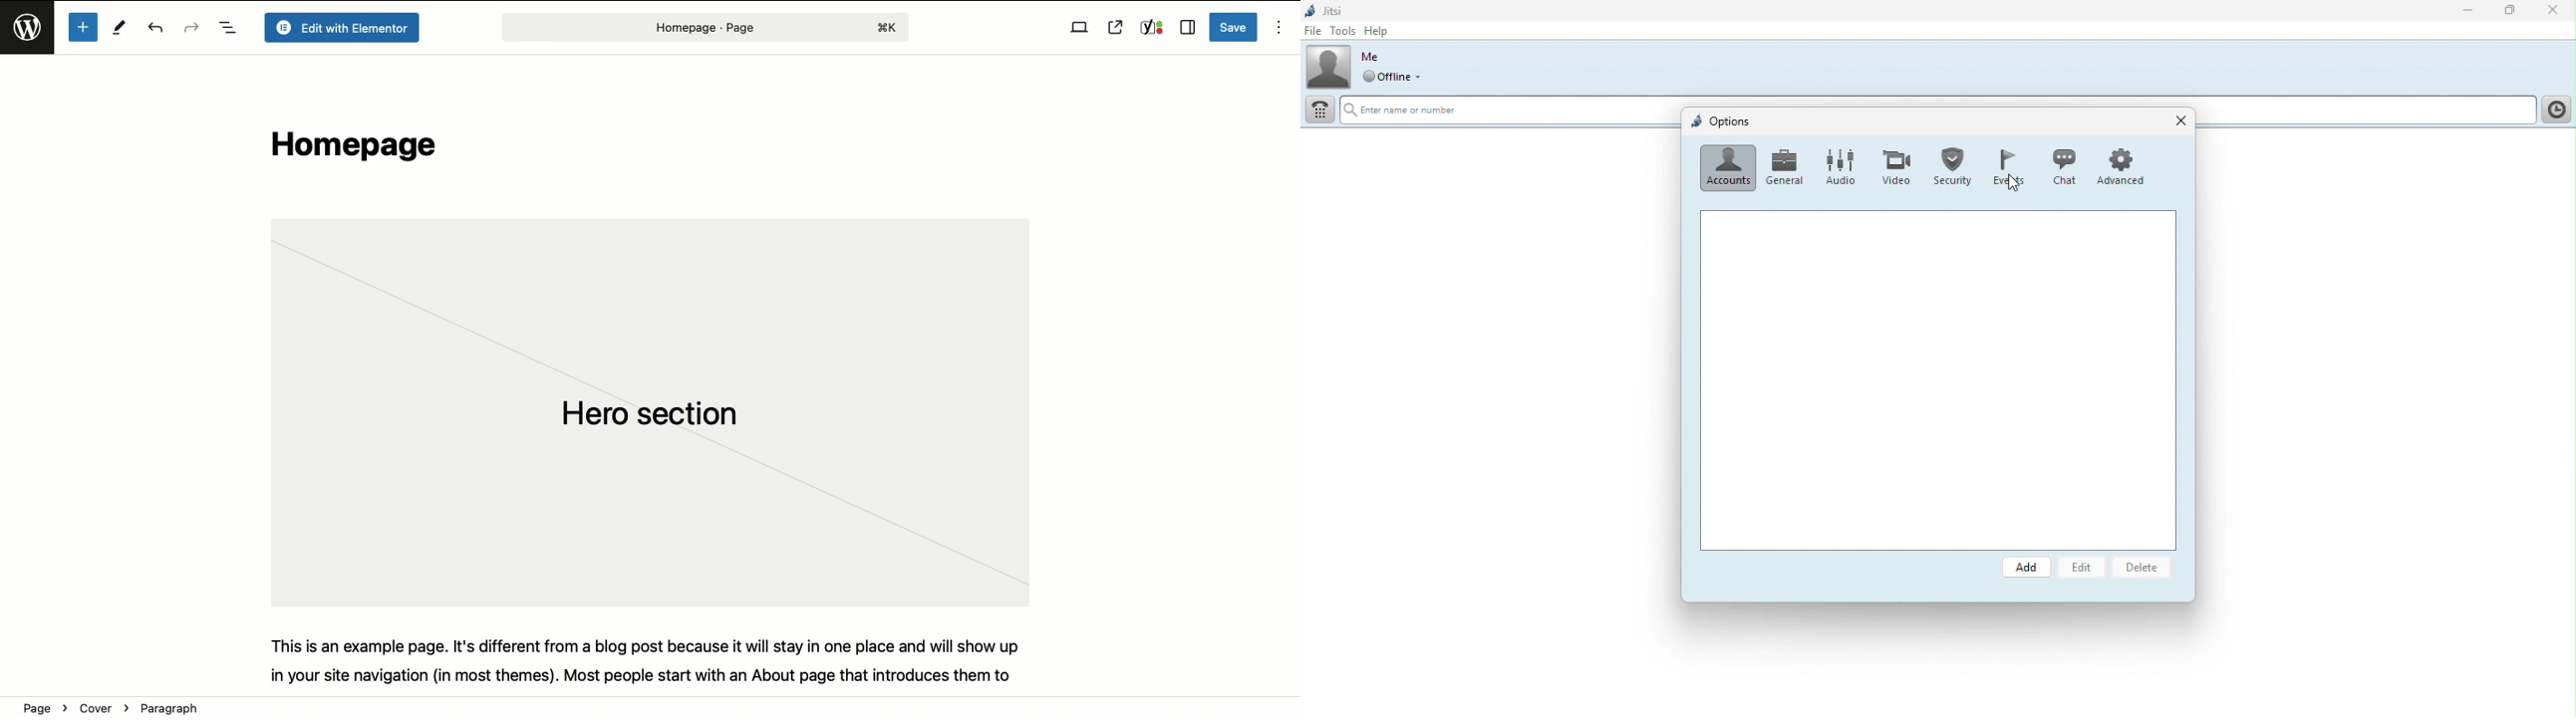 This screenshot has height=728, width=2576. Describe the element at coordinates (703, 27) in the screenshot. I see `Page` at that location.